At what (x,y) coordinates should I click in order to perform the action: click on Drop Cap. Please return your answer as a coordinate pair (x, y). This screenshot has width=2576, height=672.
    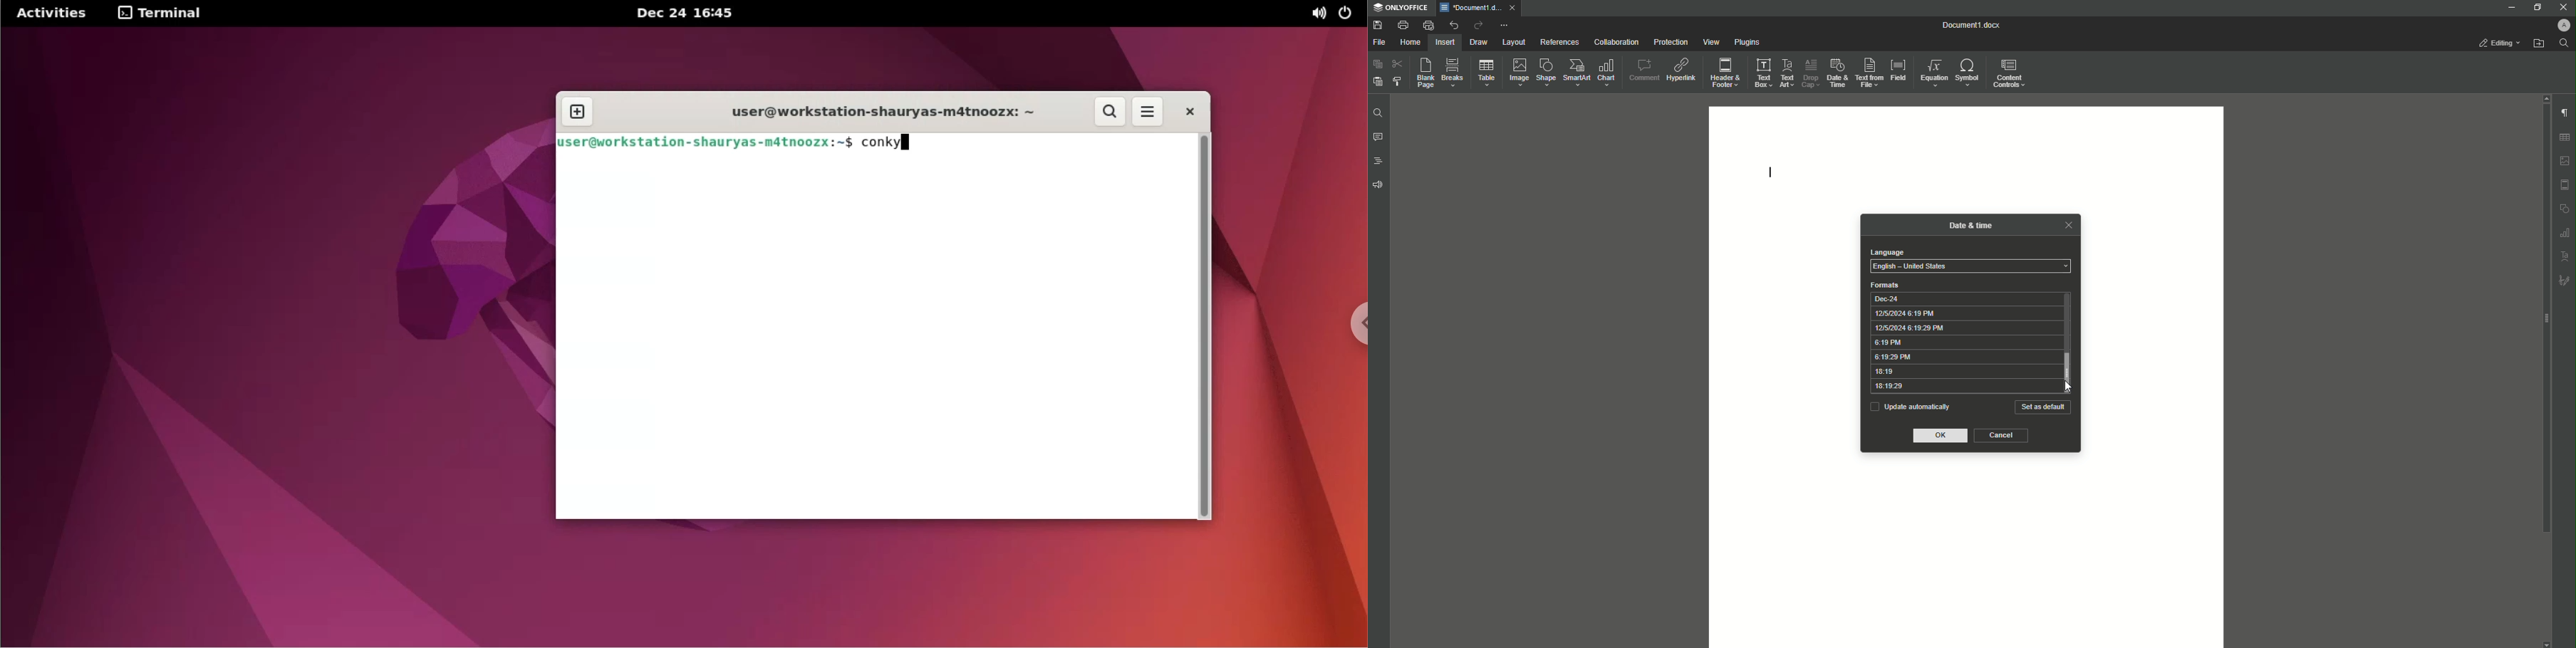
    Looking at the image, I should click on (1810, 72).